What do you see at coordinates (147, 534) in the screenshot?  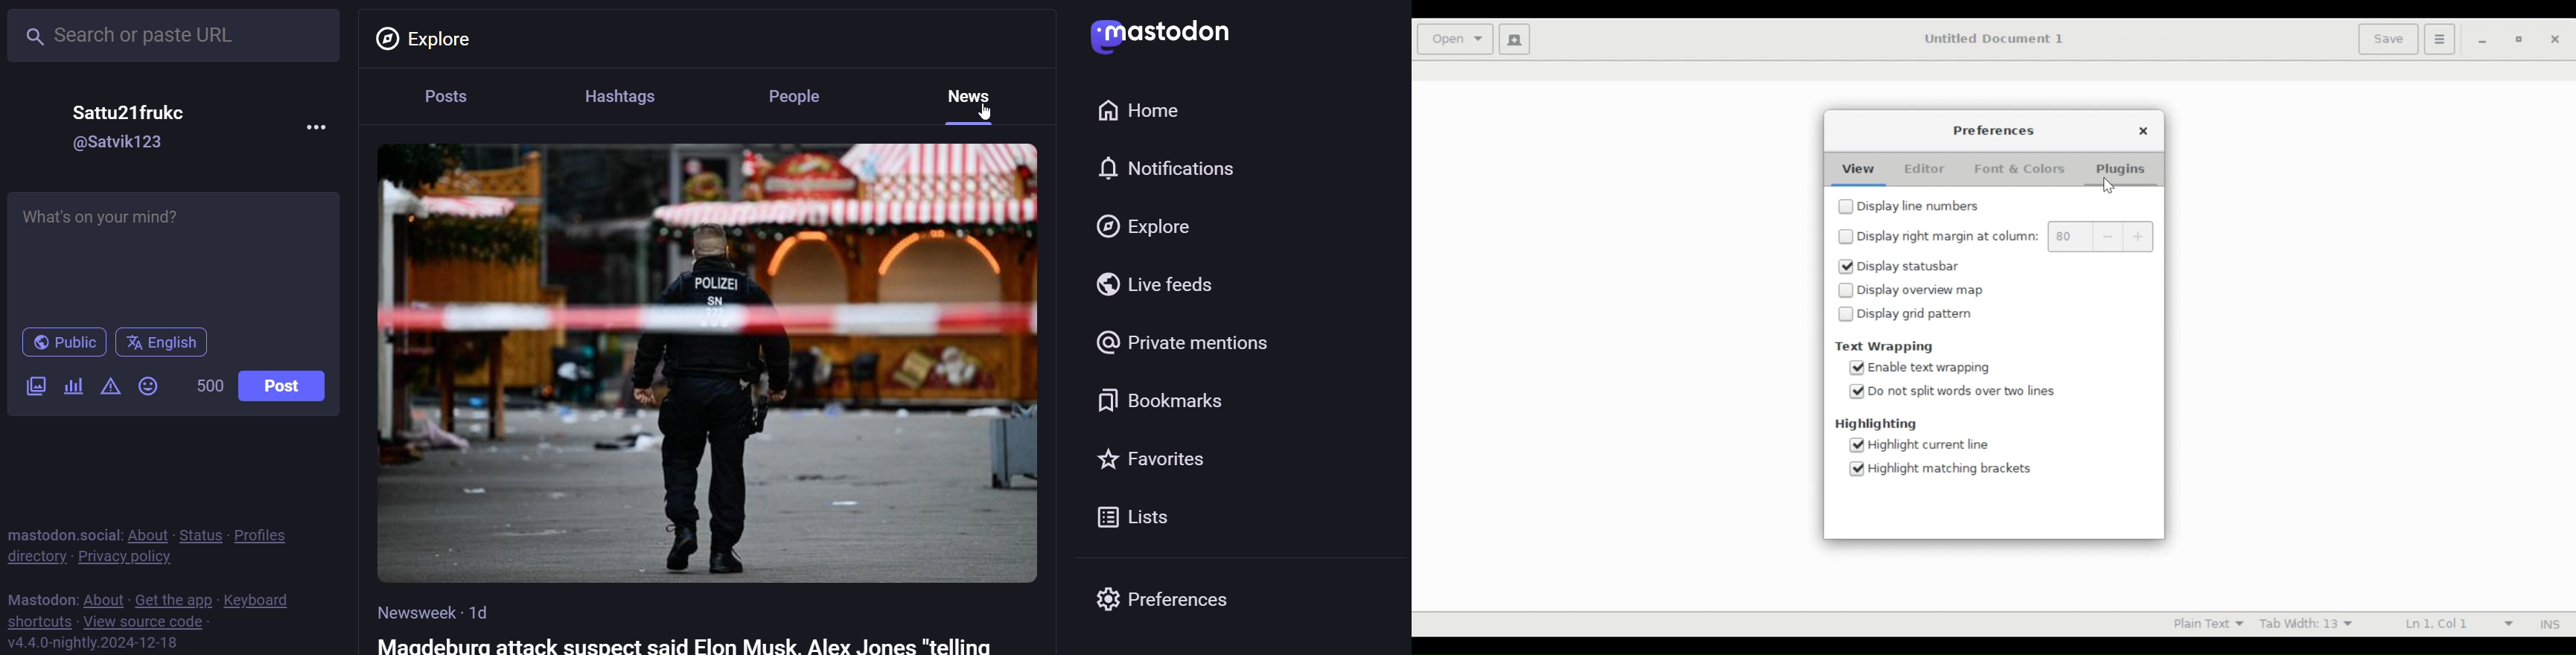 I see `about` at bounding box center [147, 534].